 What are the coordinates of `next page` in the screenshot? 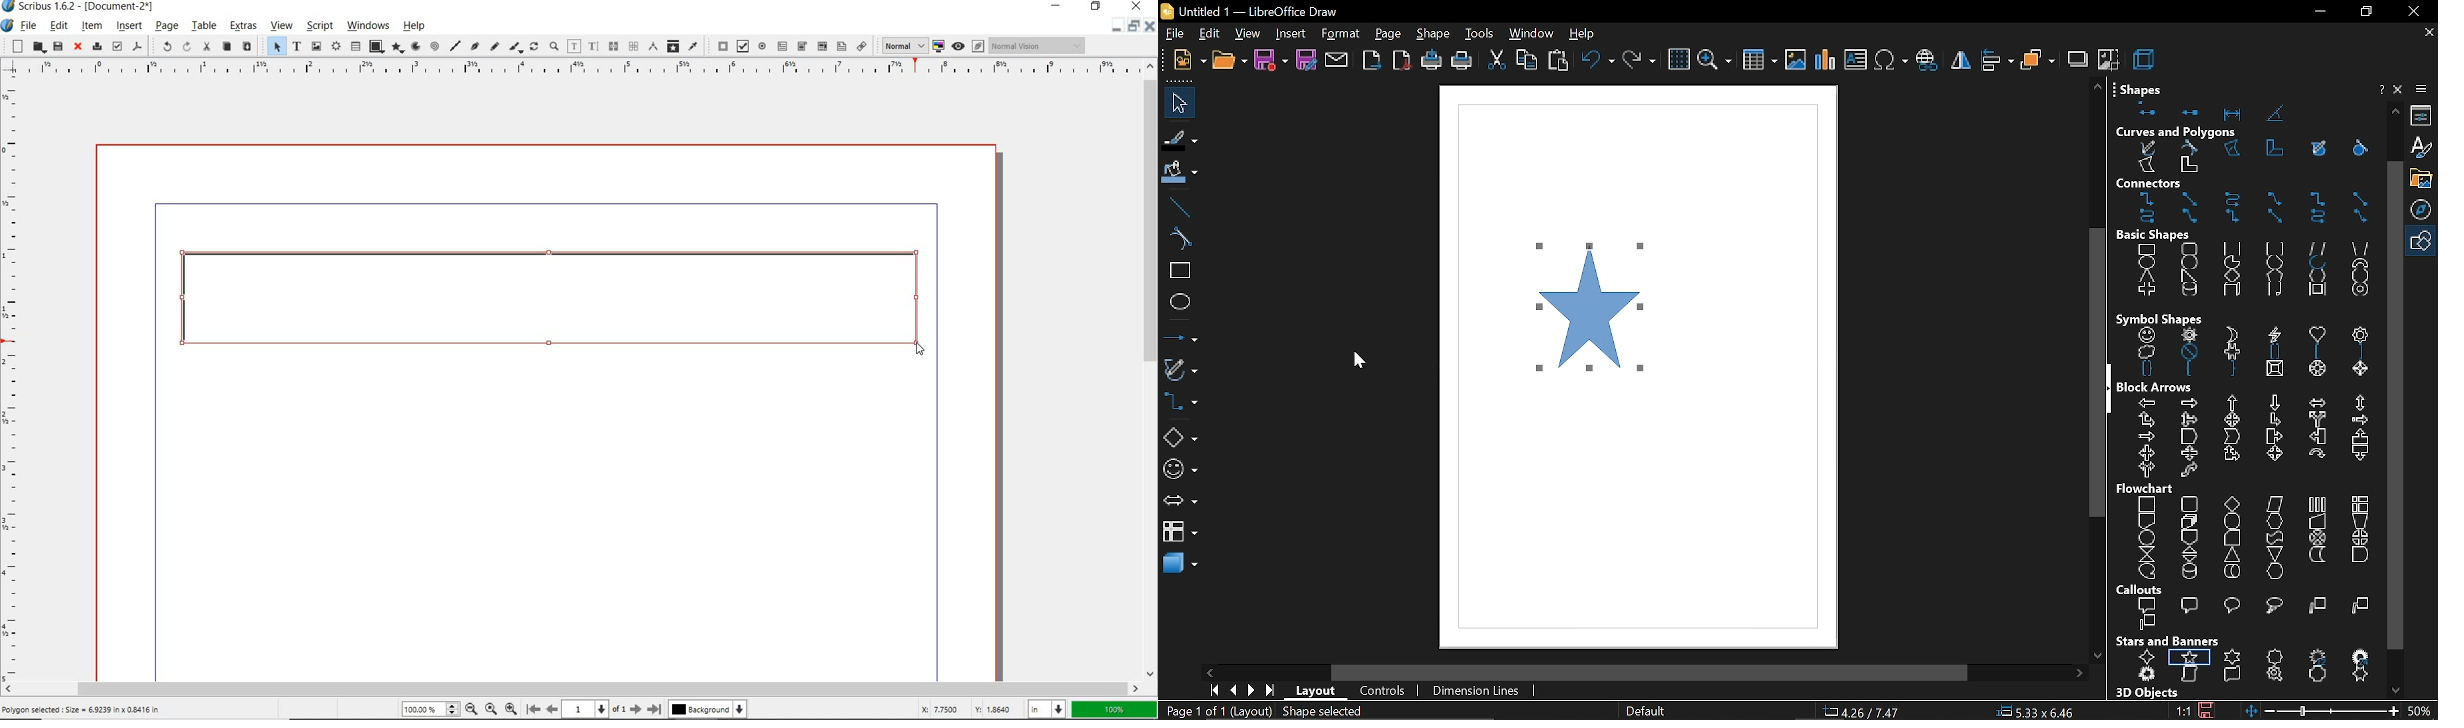 It's located at (1252, 691).